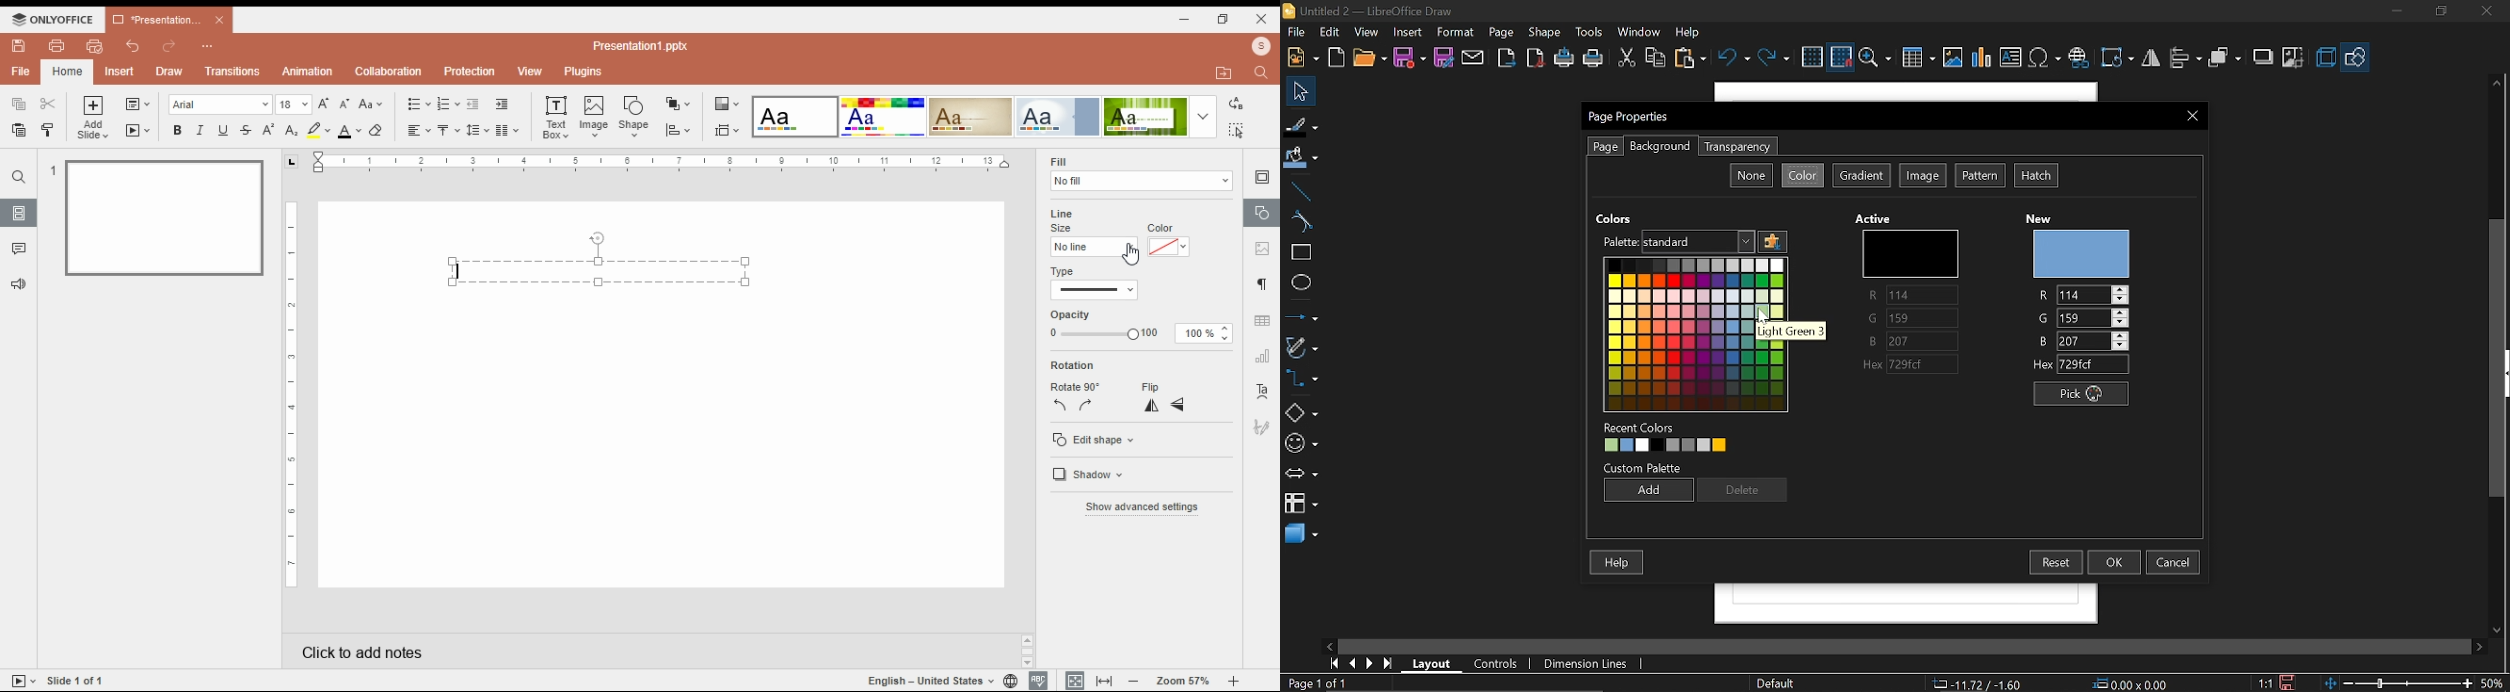 The image size is (2520, 700). What do you see at coordinates (1261, 285) in the screenshot?
I see `paragraph settings` at bounding box center [1261, 285].